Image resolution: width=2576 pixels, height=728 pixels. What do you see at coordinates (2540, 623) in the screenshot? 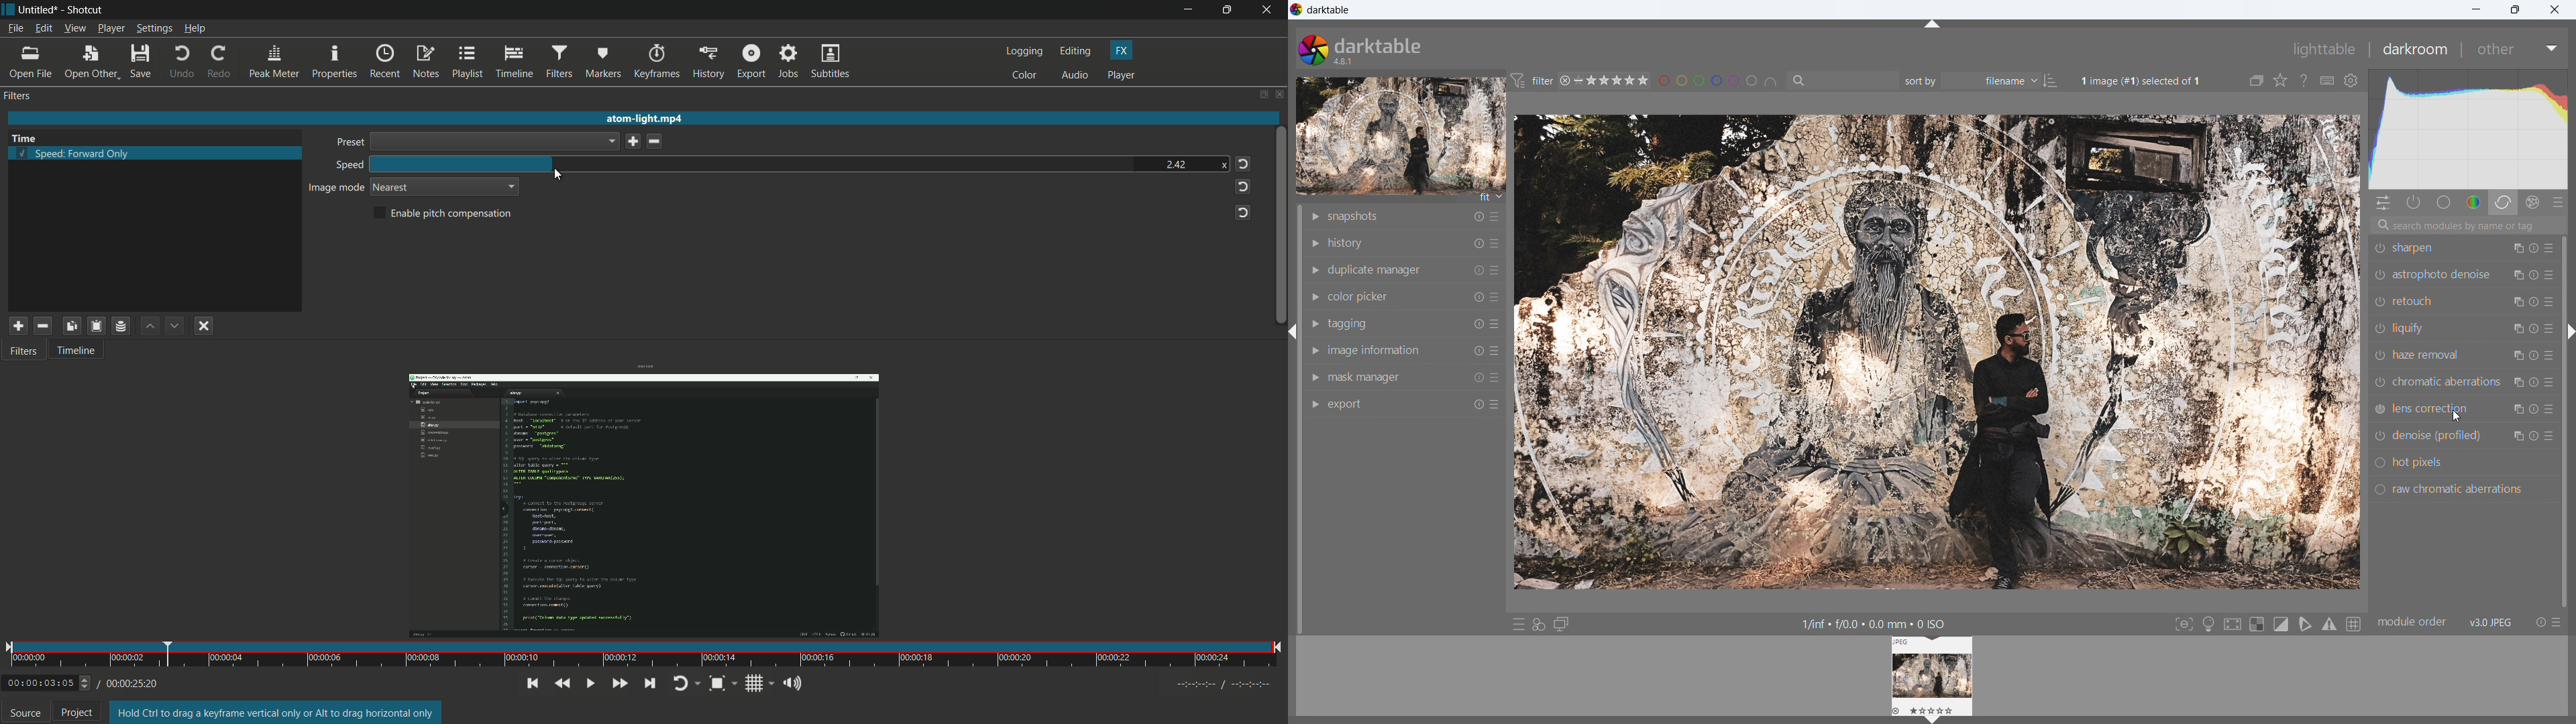
I see `reset` at bounding box center [2540, 623].